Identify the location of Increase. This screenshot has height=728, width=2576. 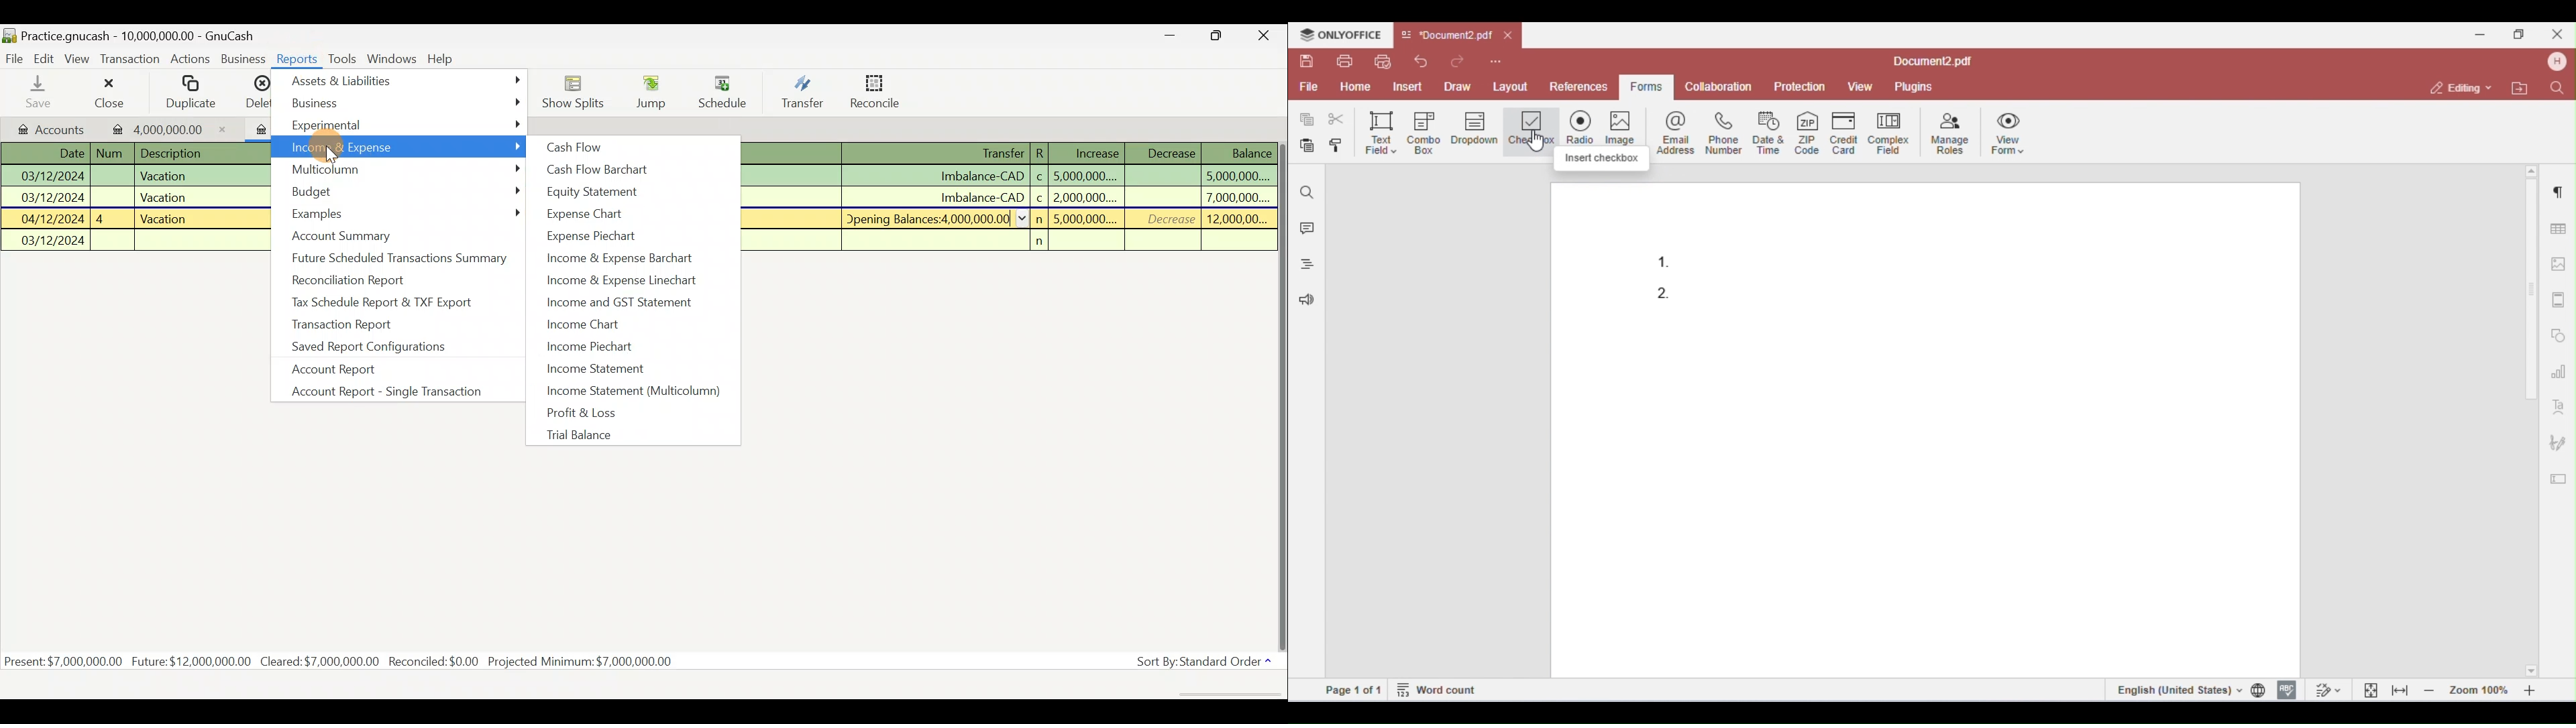
(1098, 154).